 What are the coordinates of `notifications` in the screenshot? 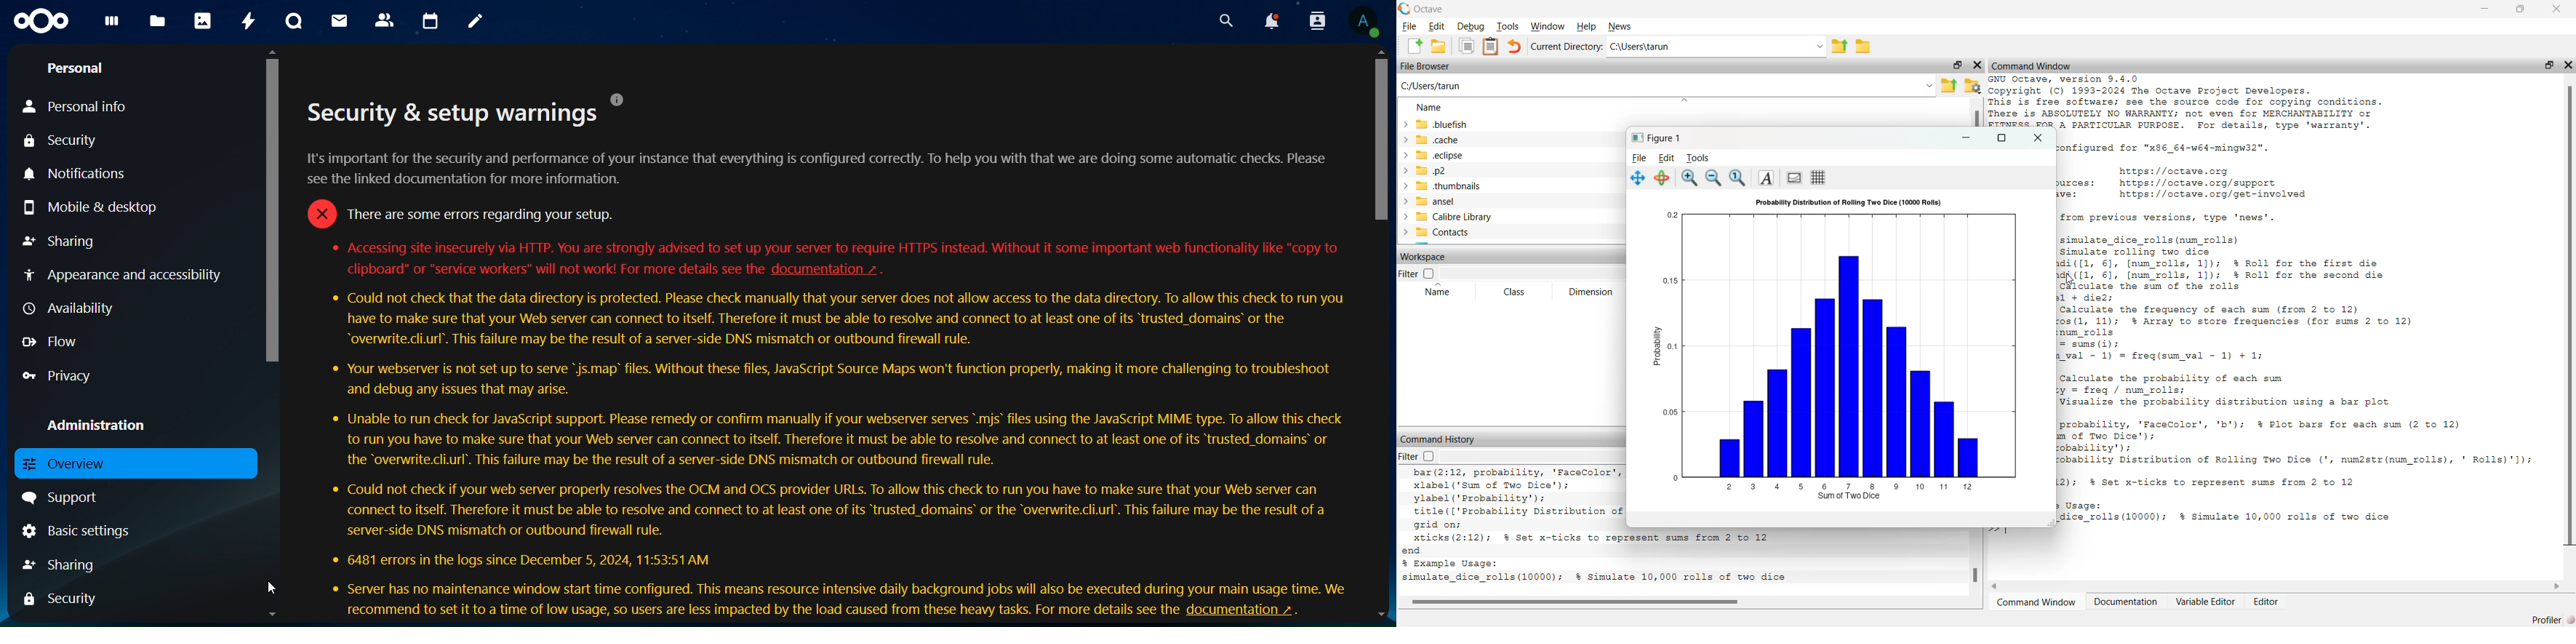 It's located at (81, 173).